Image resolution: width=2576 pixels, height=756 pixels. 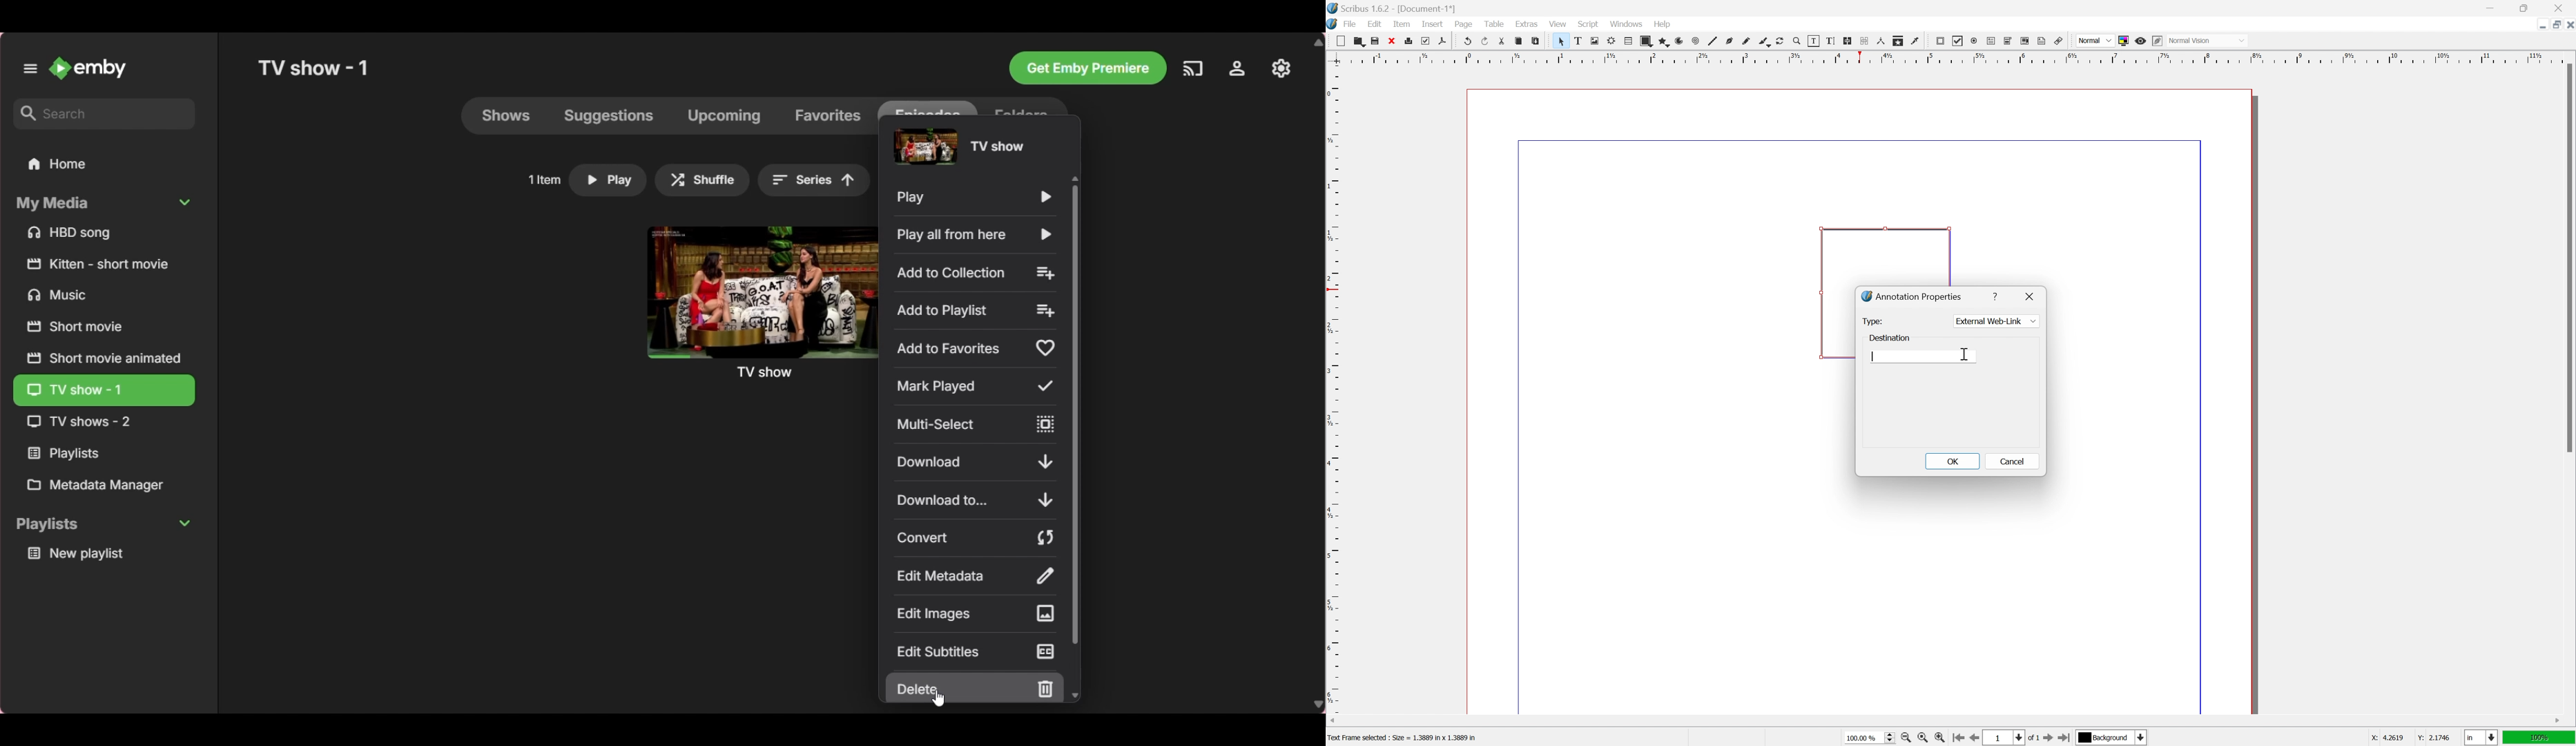 I want to click on table, so click(x=1494, y=23).